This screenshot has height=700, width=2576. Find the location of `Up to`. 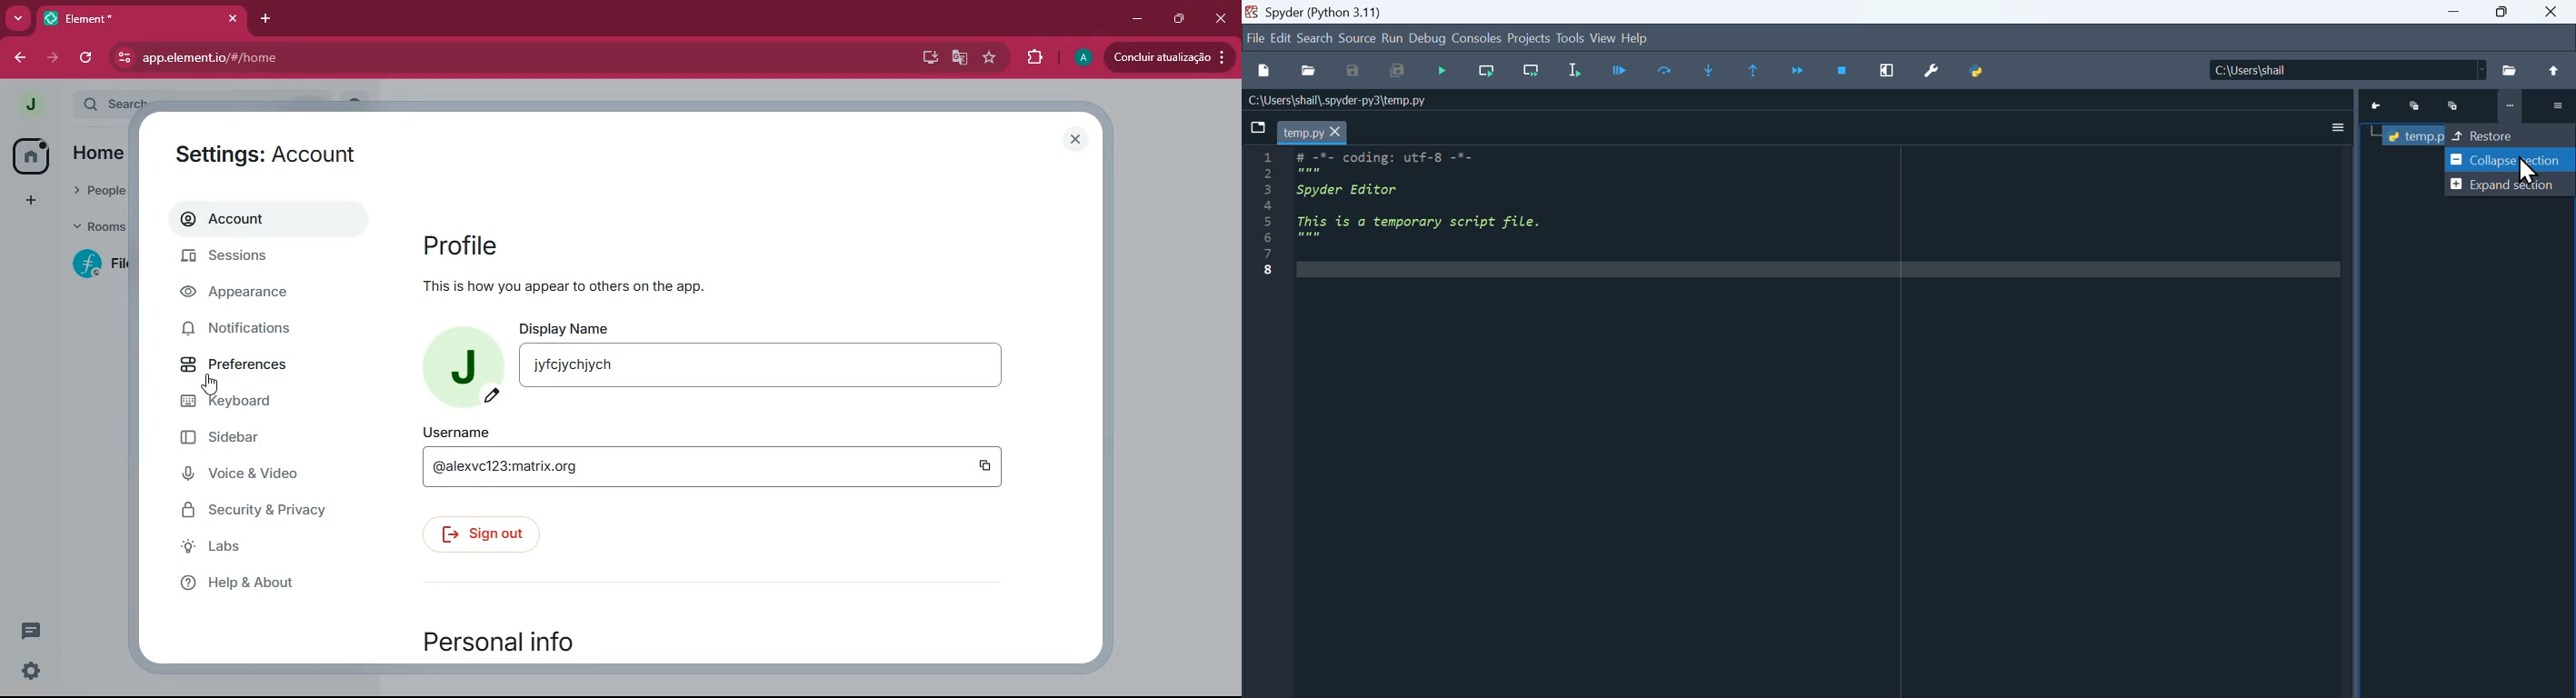

Up to is located at coordinates (2558, 71).